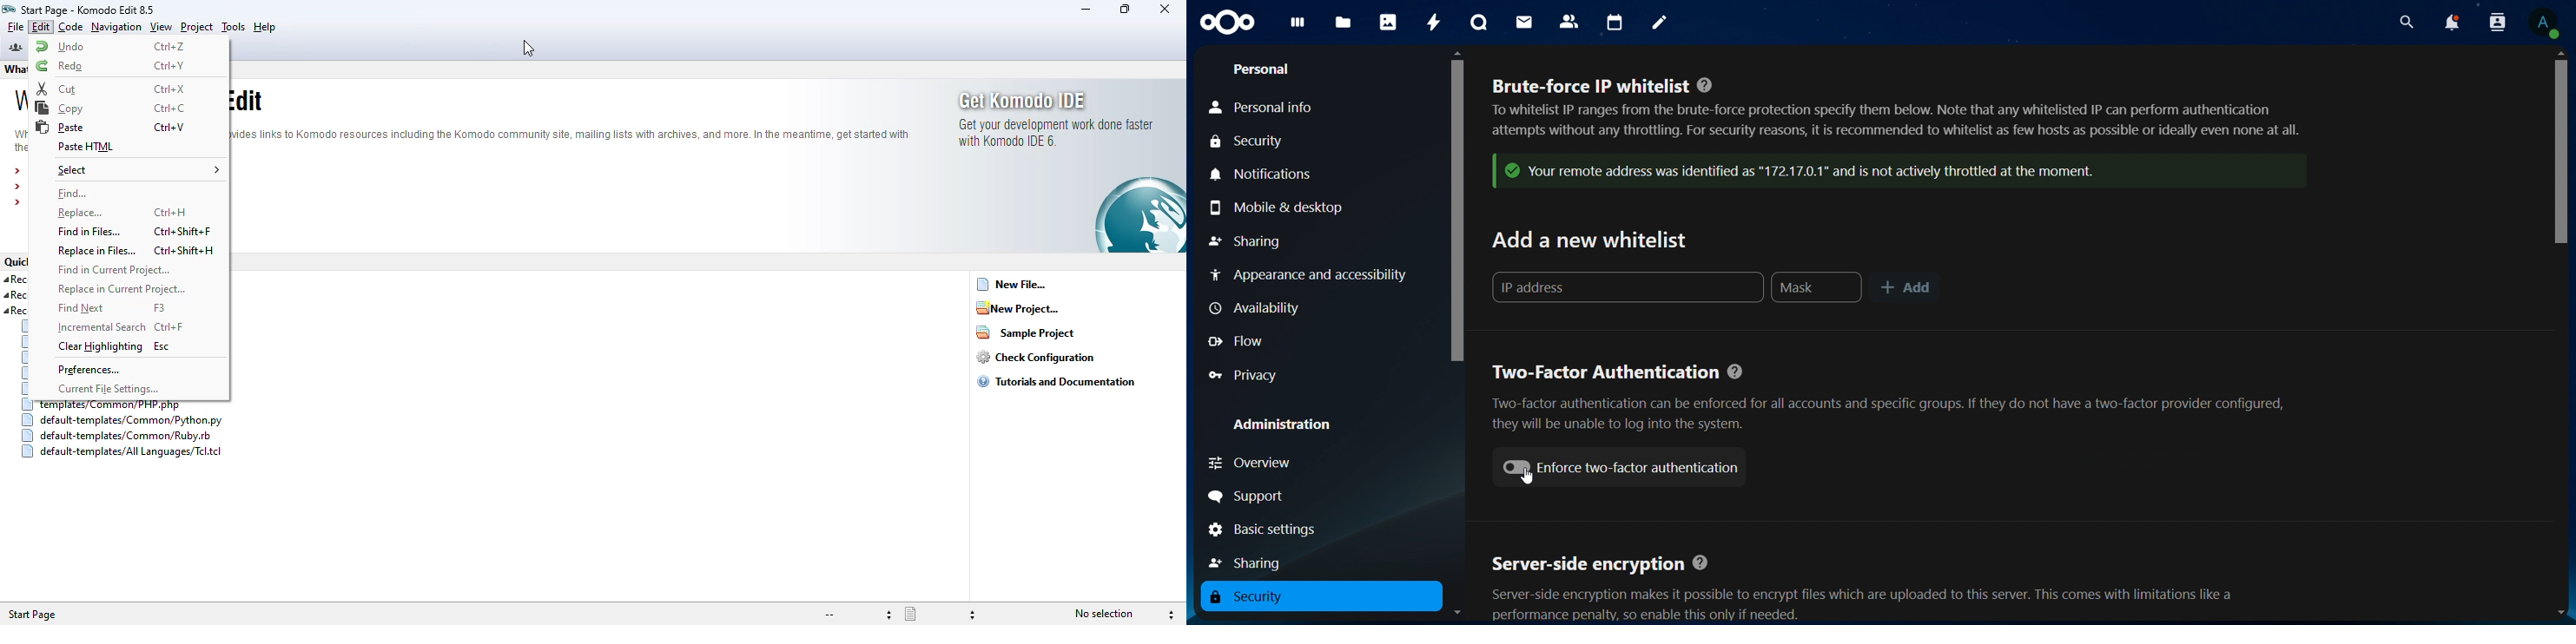  What do you see at coordinates (247, 98) in the screenshot?
I see `text` at bounding box center [247, 98].